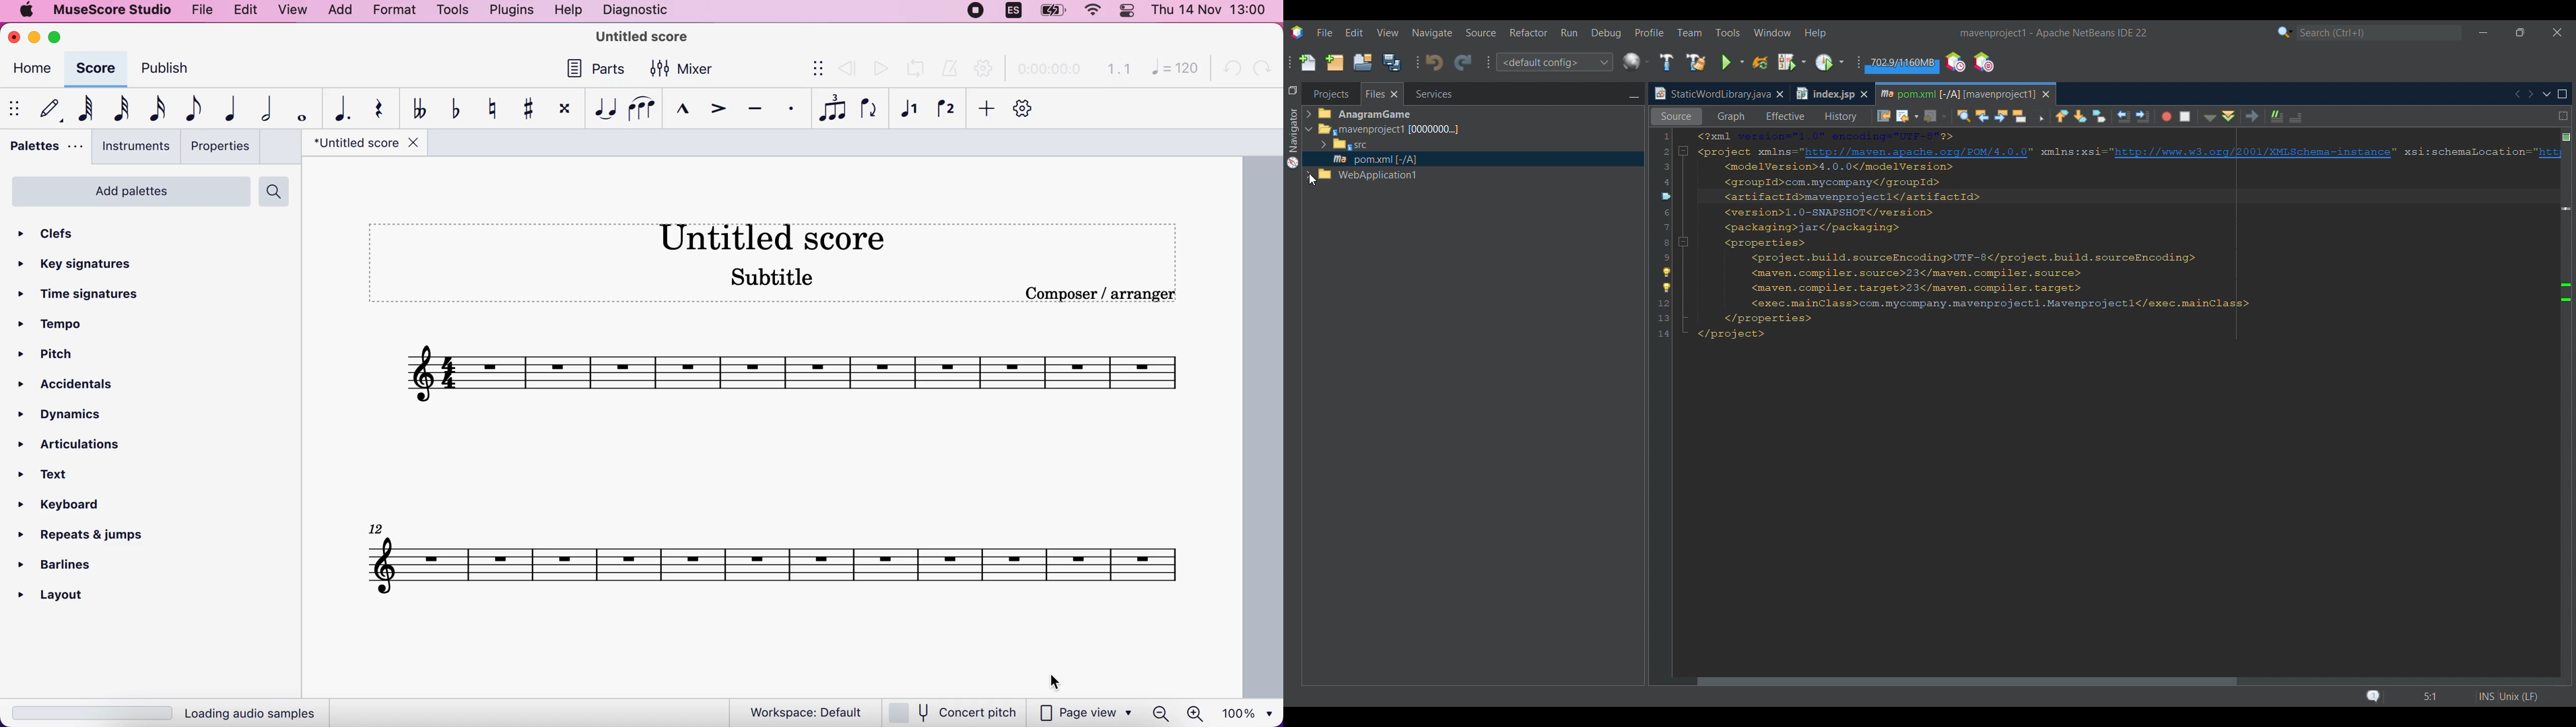  I want to click on undo, so click(1228, 69).